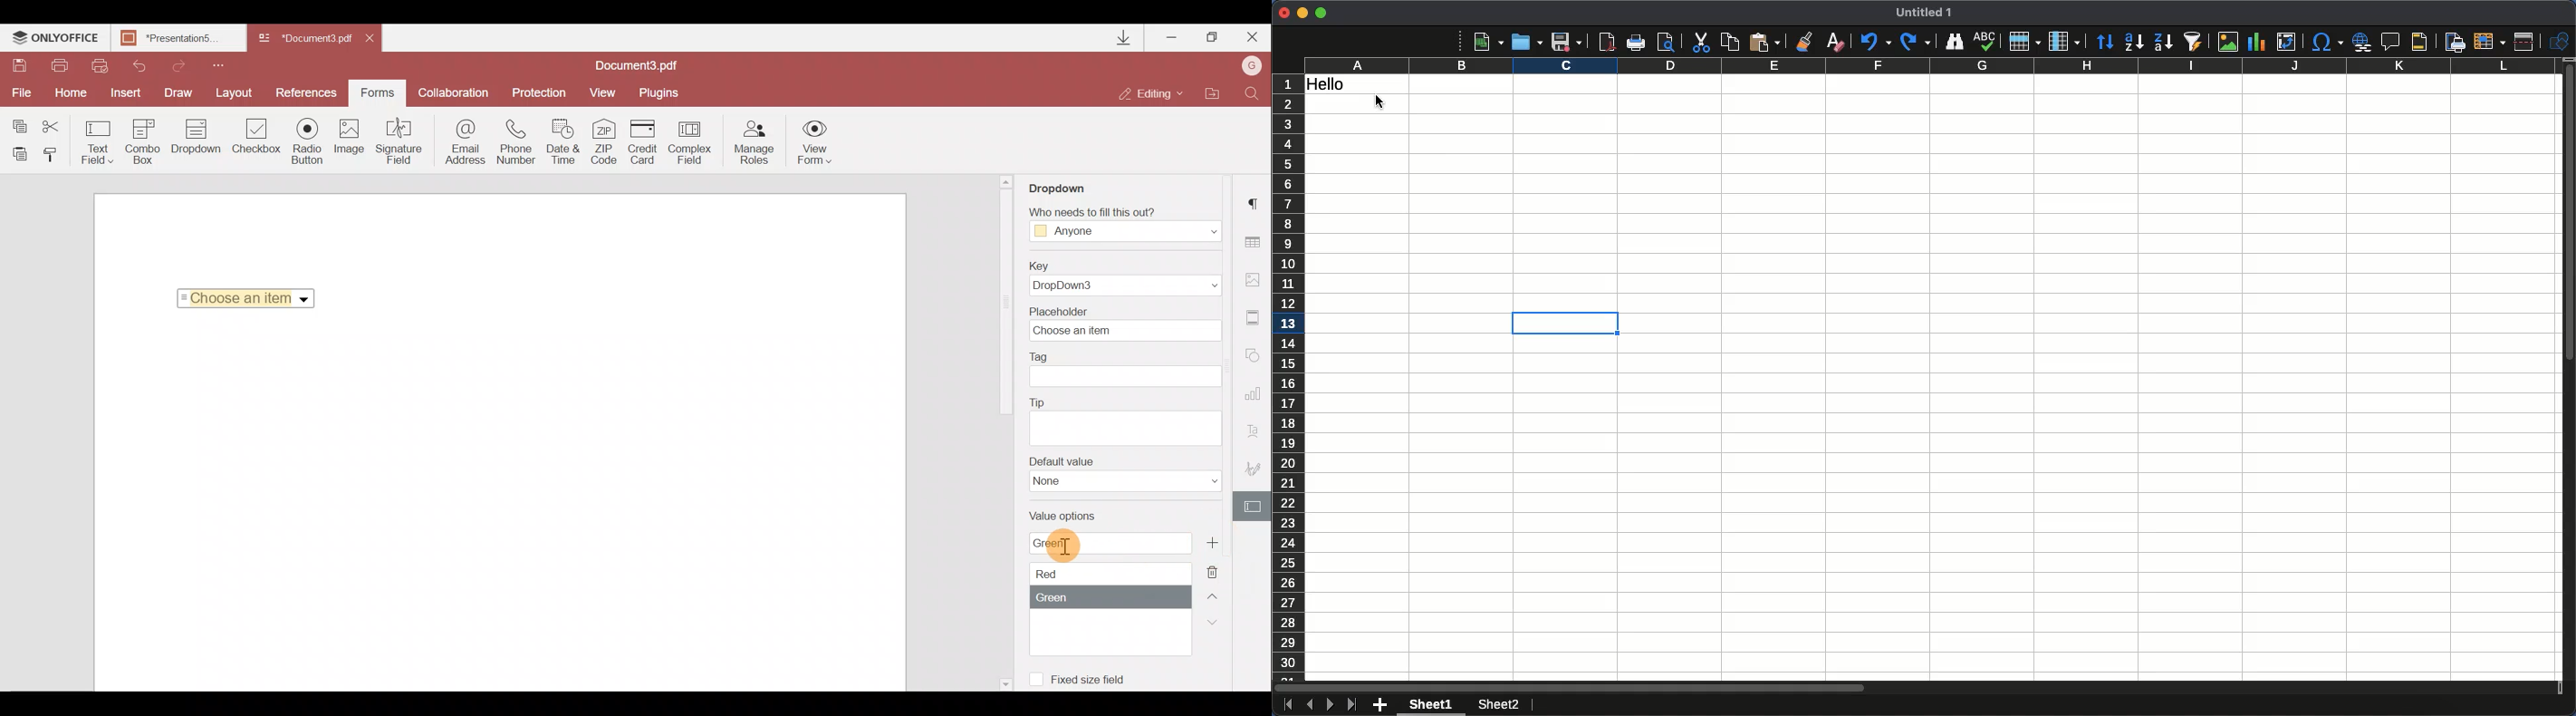 This screenshot has height=728, width=2576. What do you see at coordinates (182, 39) in the screenshot?
I see `Document name` at bounding box center [182, 39].